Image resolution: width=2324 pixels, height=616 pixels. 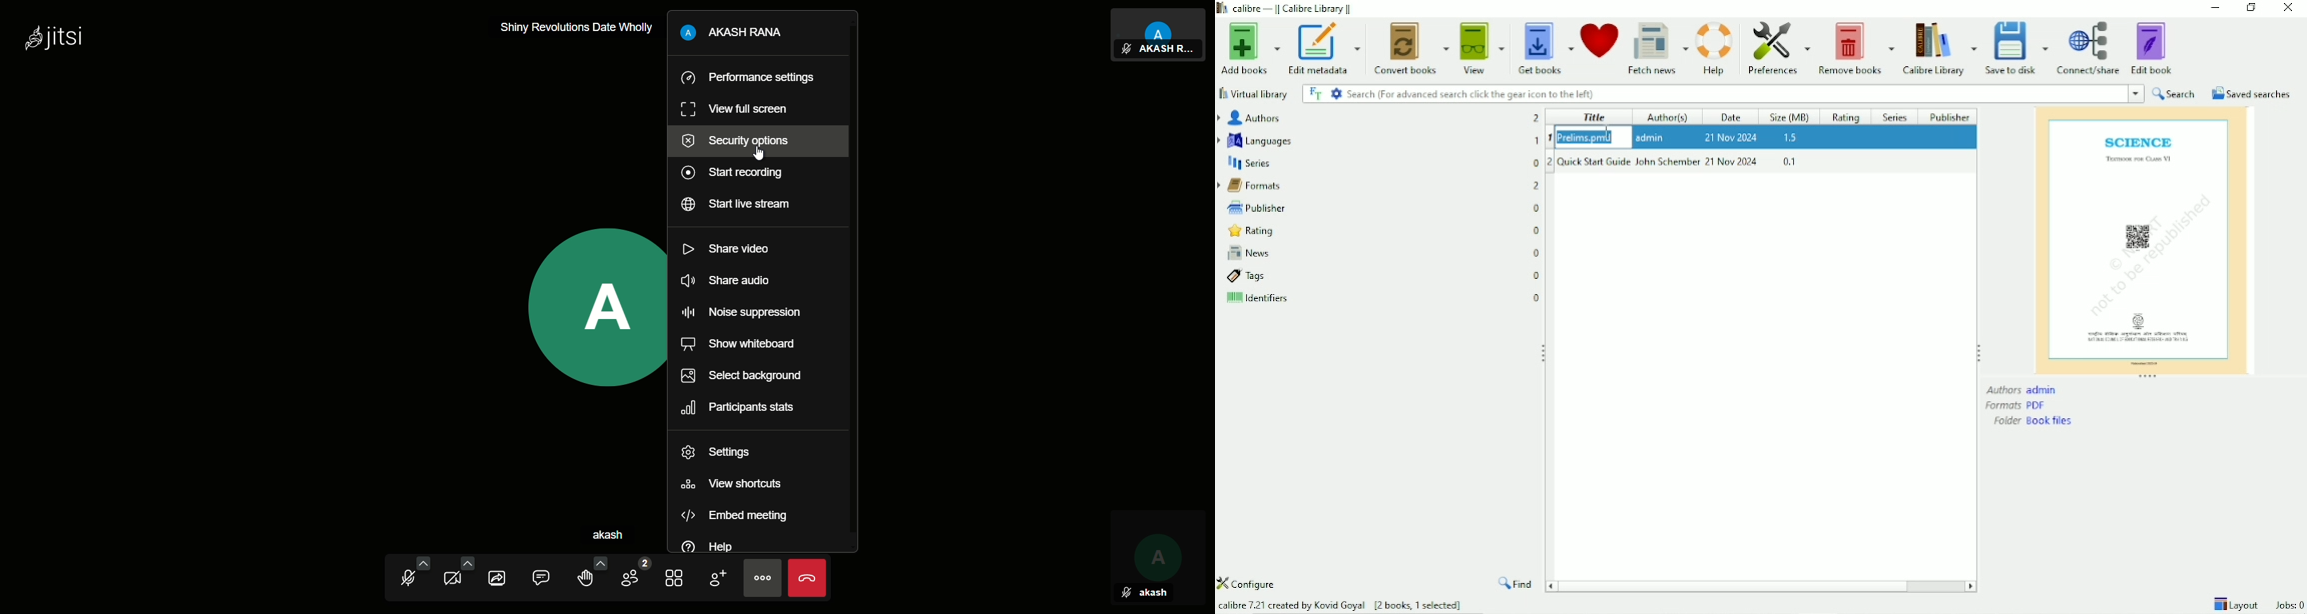 What do you see at coordinates (1668, 161) in the screenshot?
I see `John Schember` at bounding box center [1668, 161].